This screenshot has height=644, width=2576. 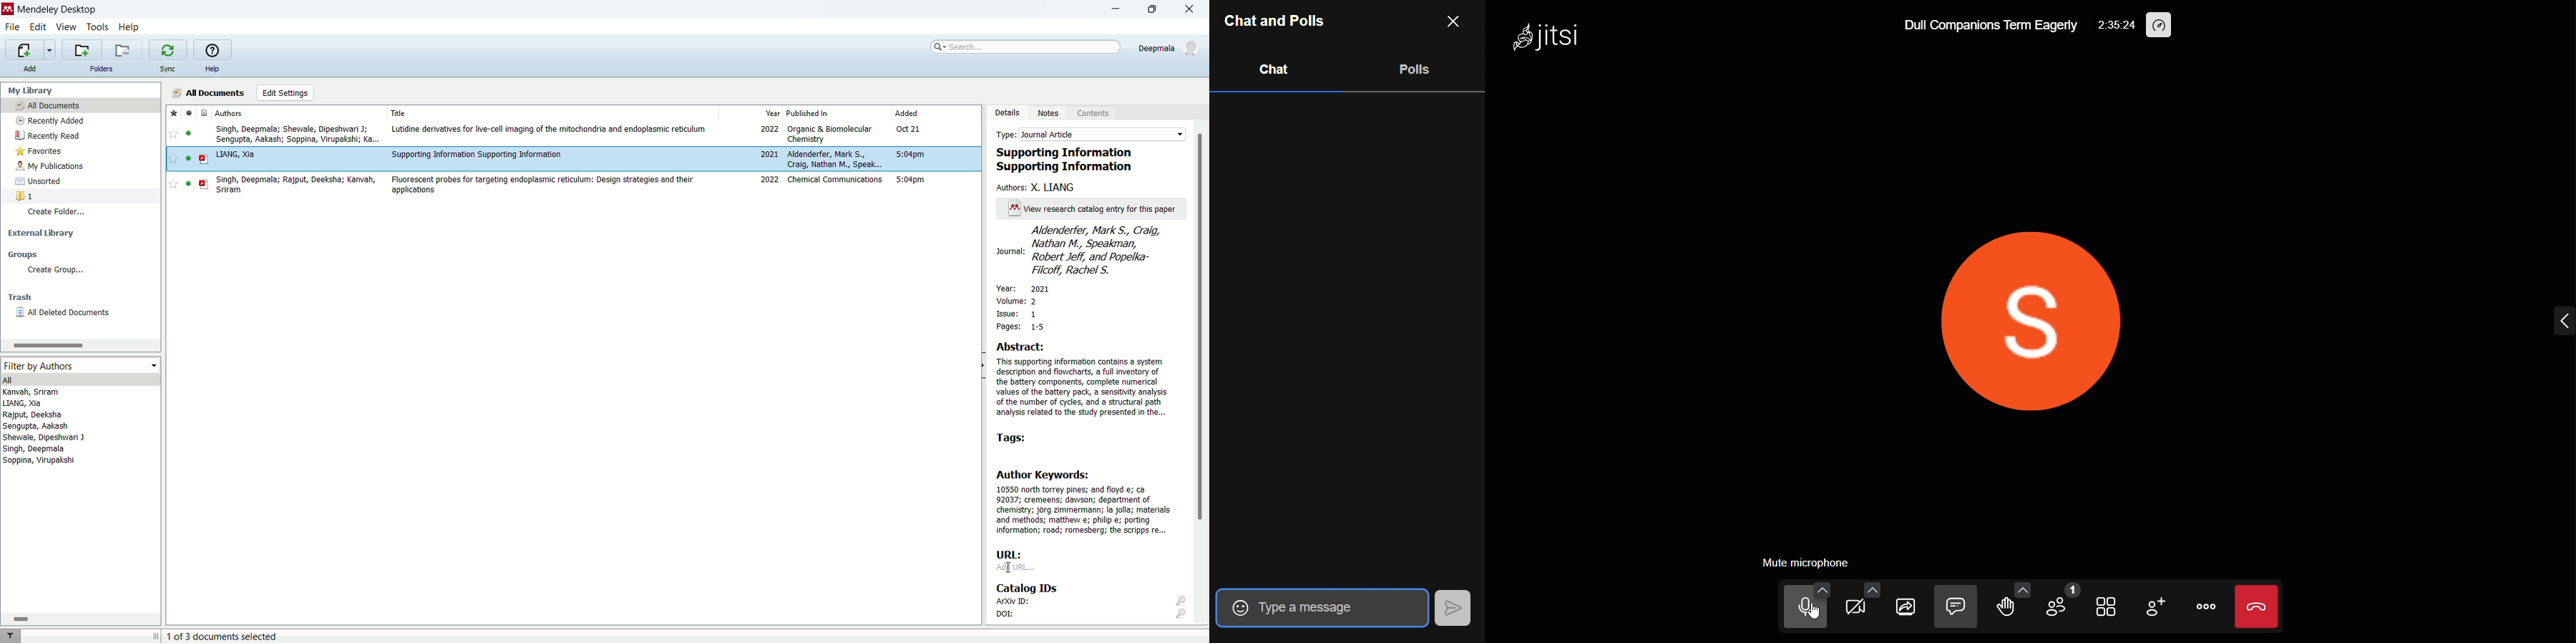 I want to click on type: journal article, so click(x=1088, y=134).